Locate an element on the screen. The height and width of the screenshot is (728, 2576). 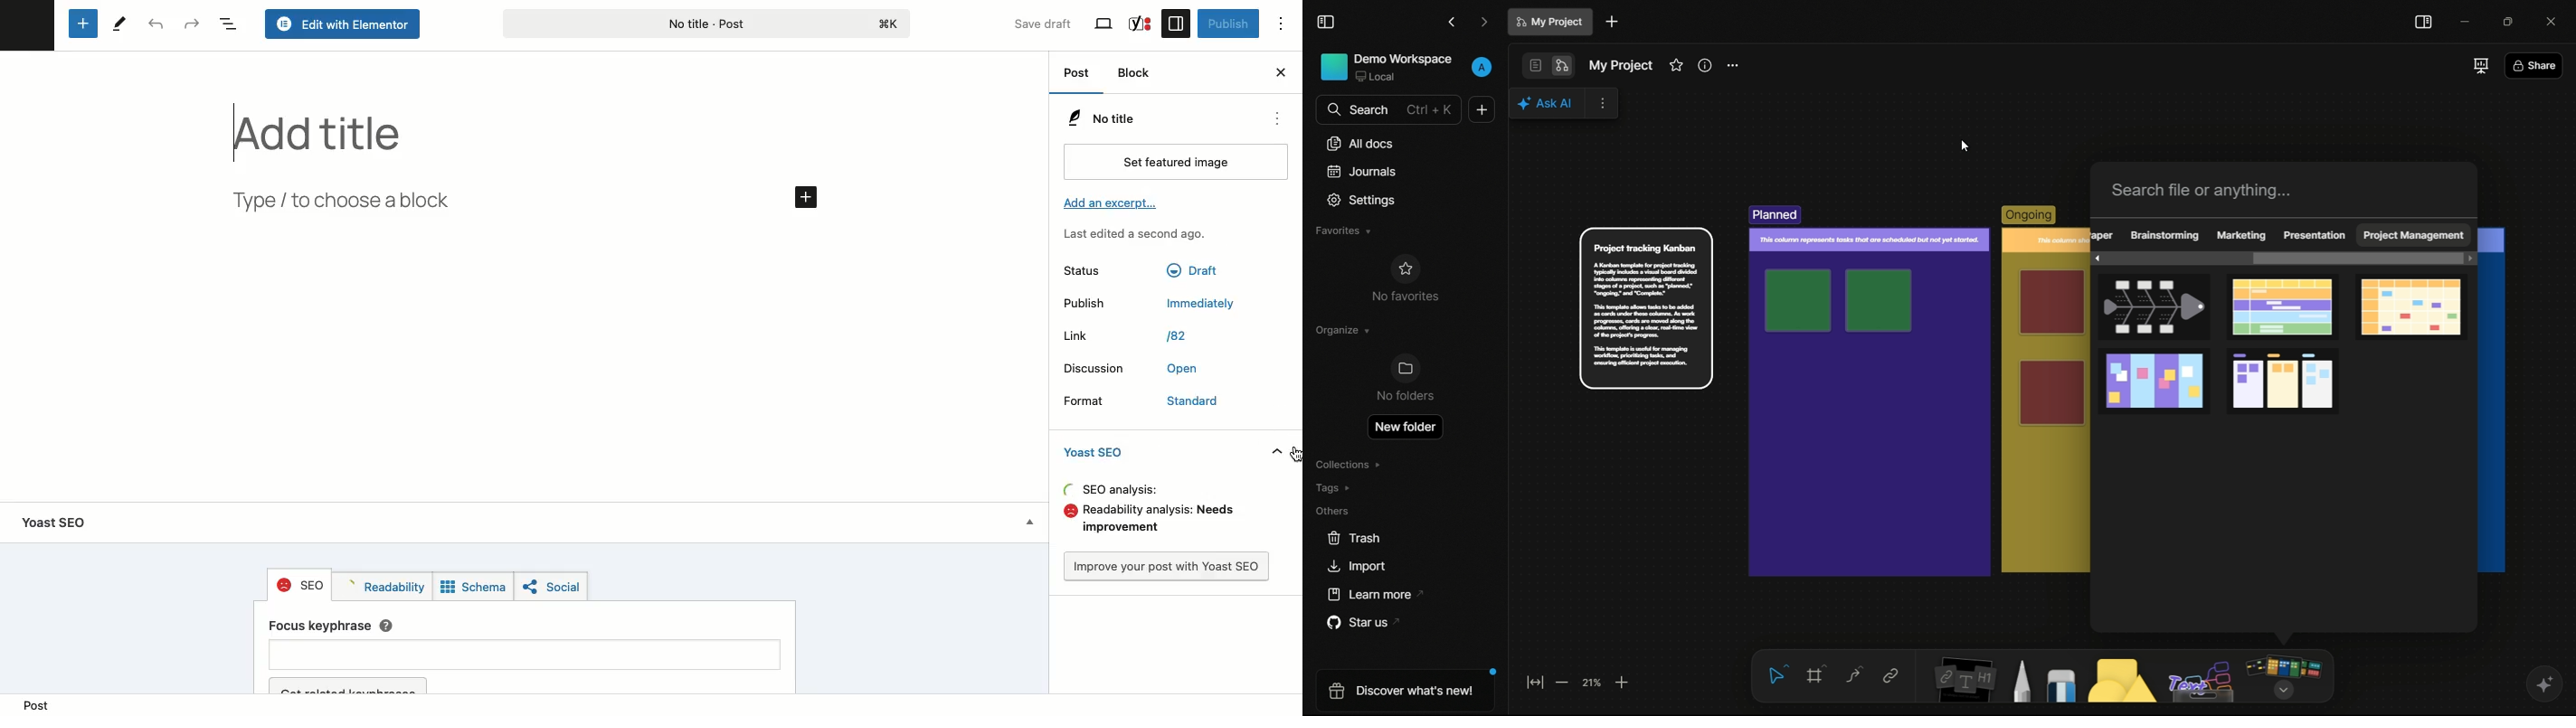
Document overview is located at coordinates (229, 25).